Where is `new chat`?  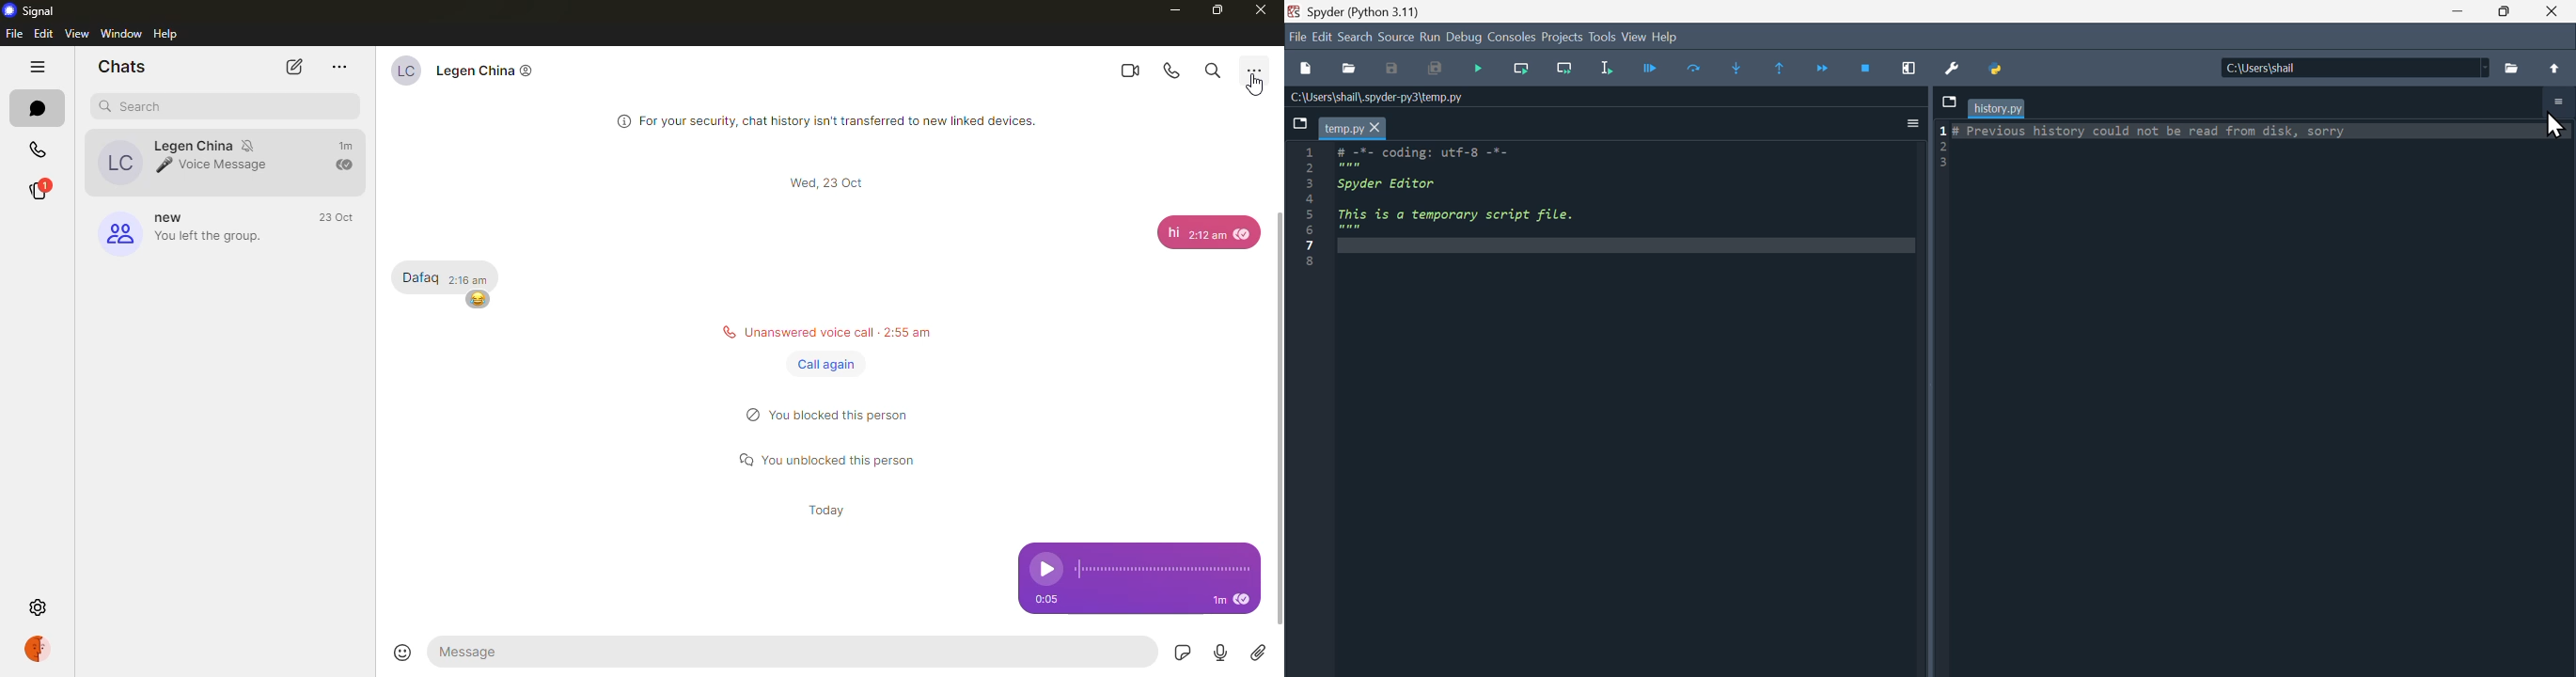 new chat is located at coordinates (292, 69).